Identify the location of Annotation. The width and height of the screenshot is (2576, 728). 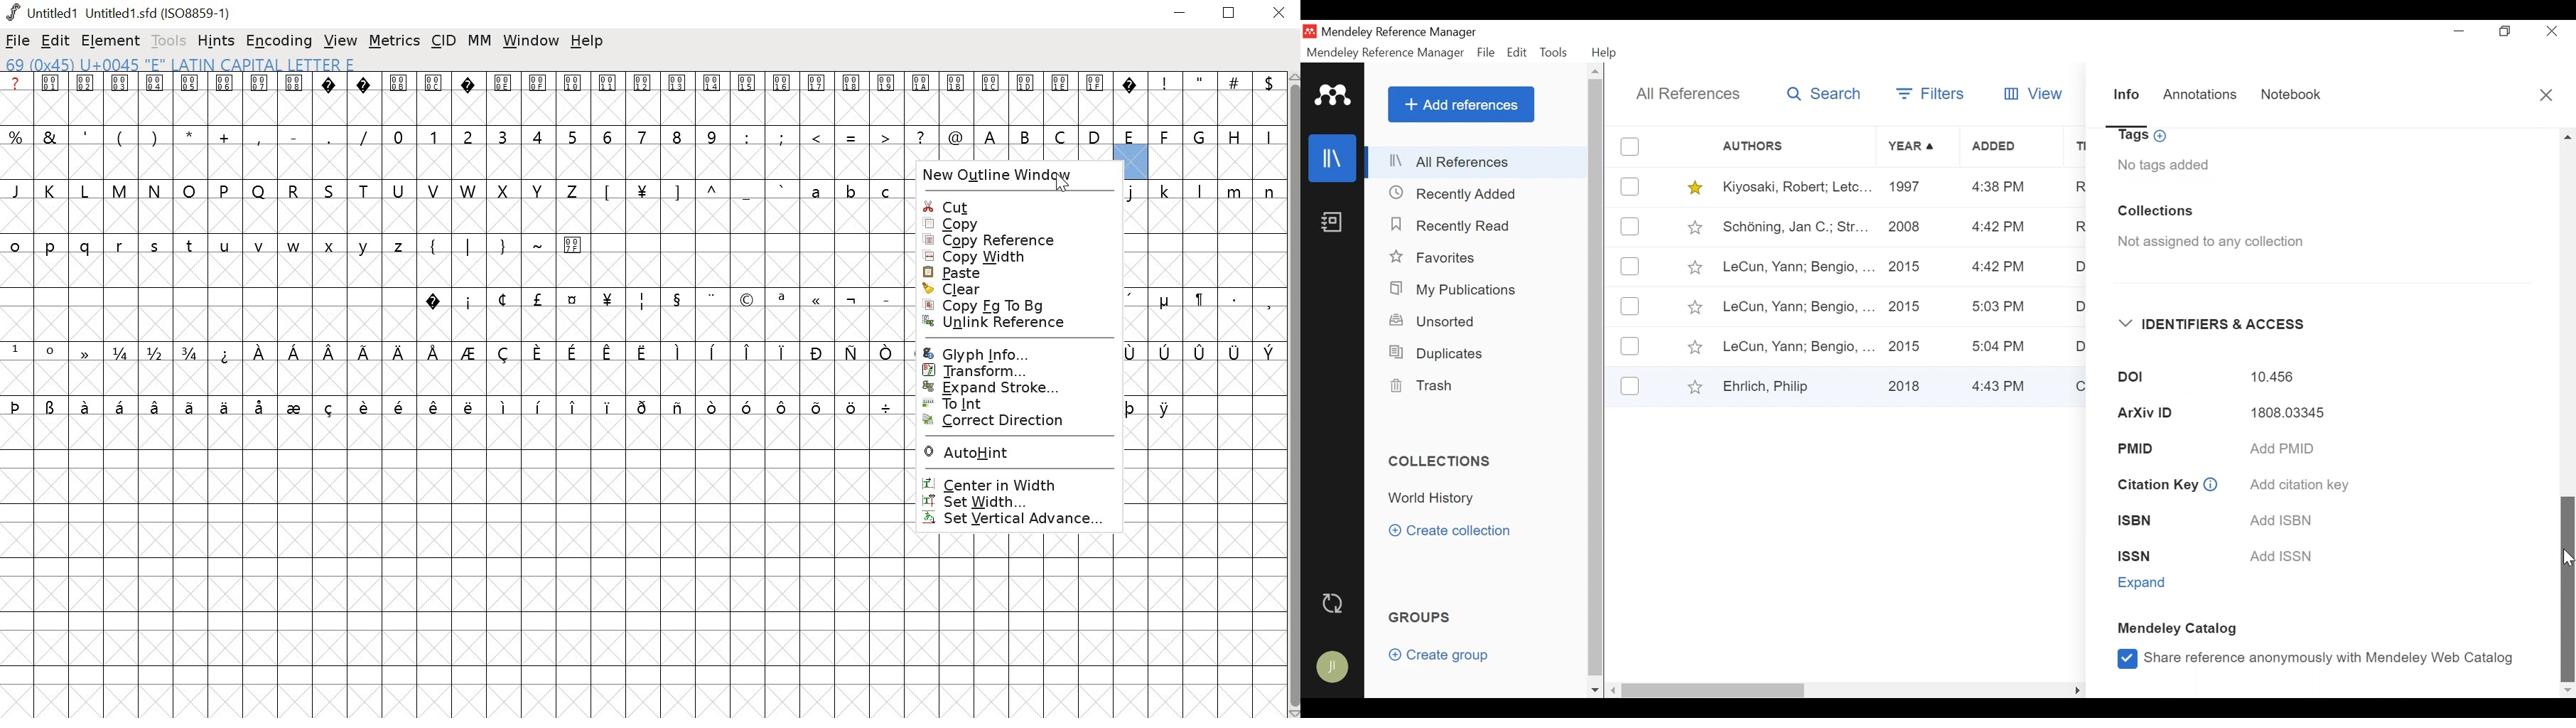
(2202, 96).